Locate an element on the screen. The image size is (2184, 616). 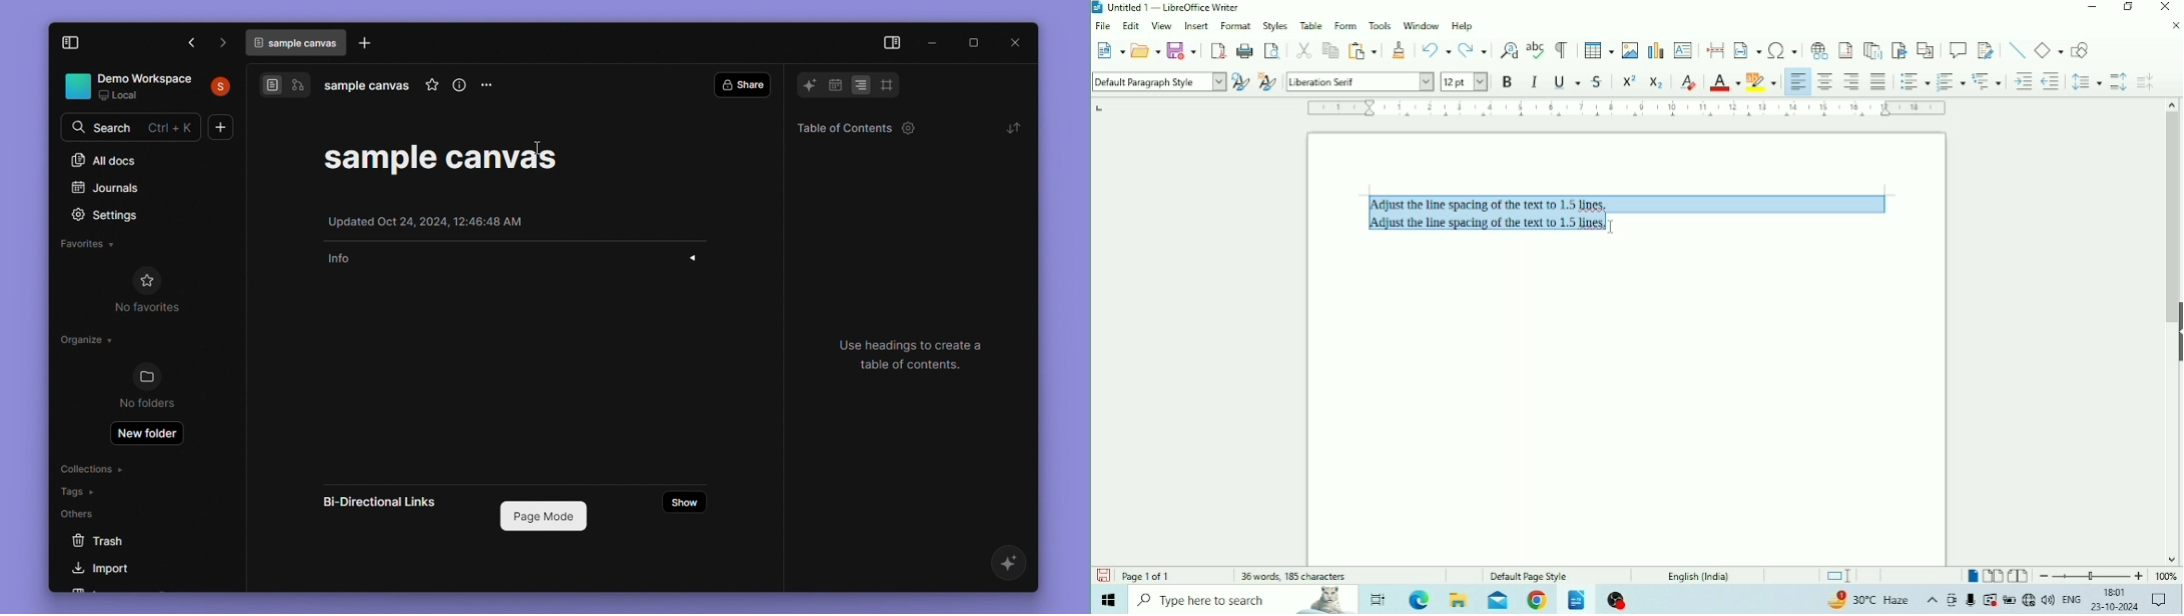
New folder is located at coordinates (148, 435).